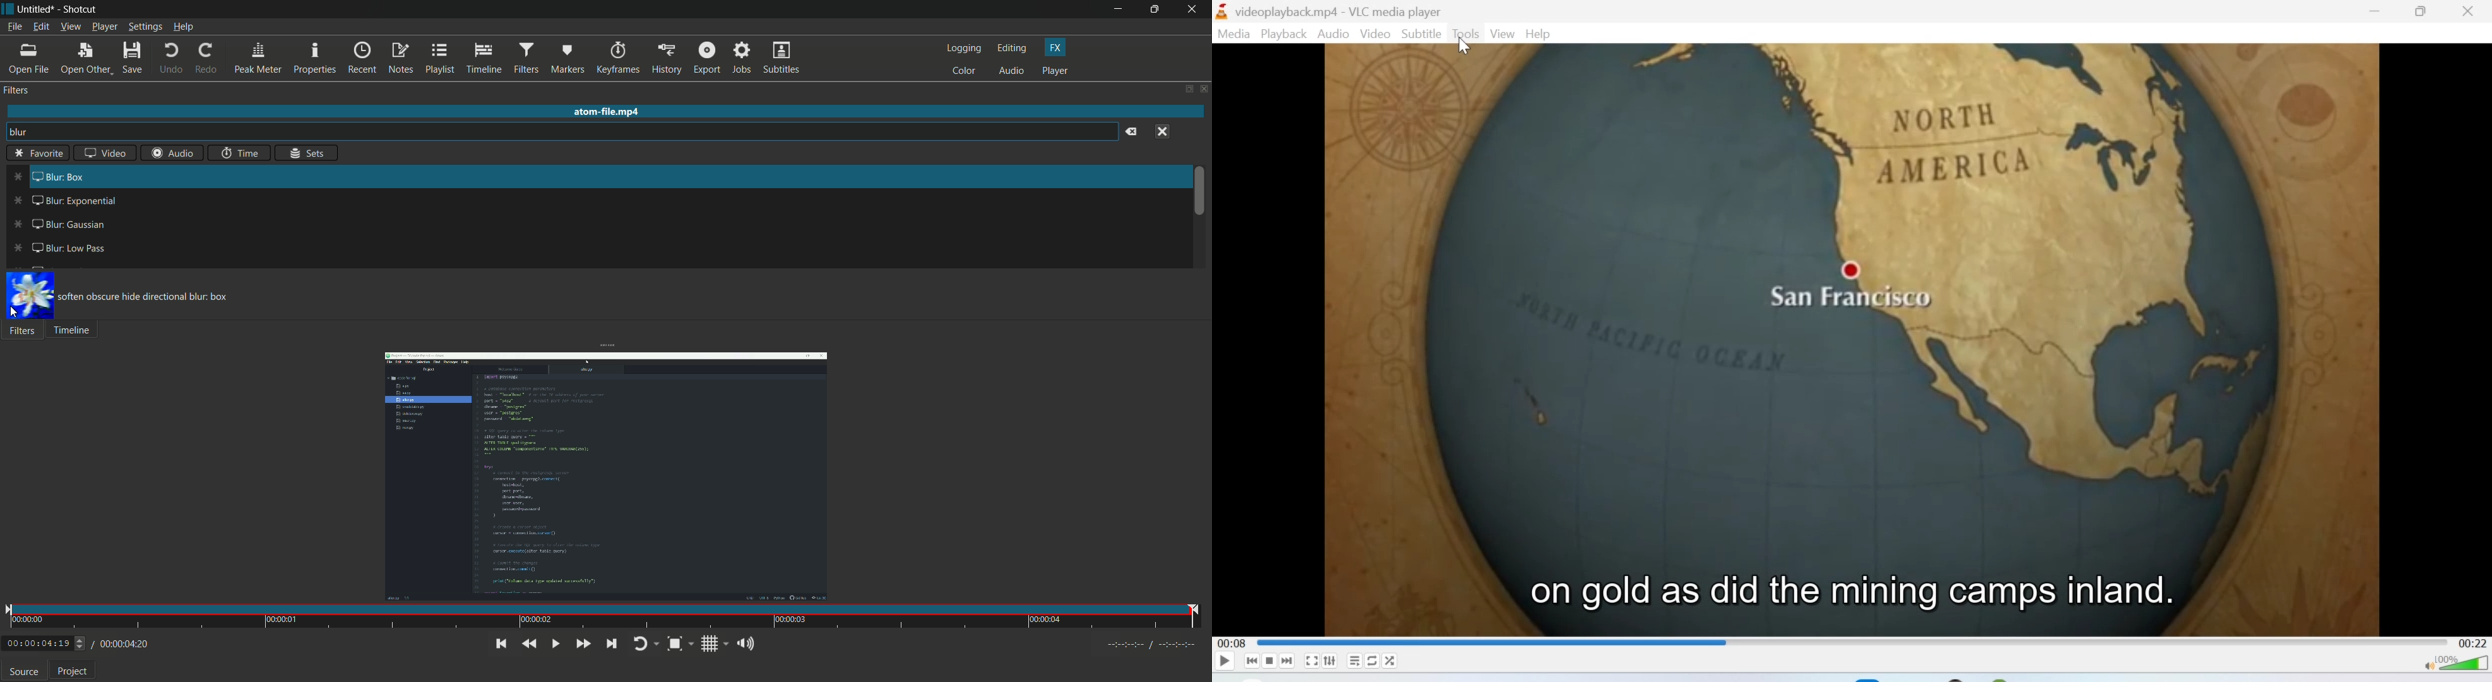 This screenshot has width=2492, height=700. Describe the element at coordinates (605, 476) in the screenshot. I see `opened file` at that location.